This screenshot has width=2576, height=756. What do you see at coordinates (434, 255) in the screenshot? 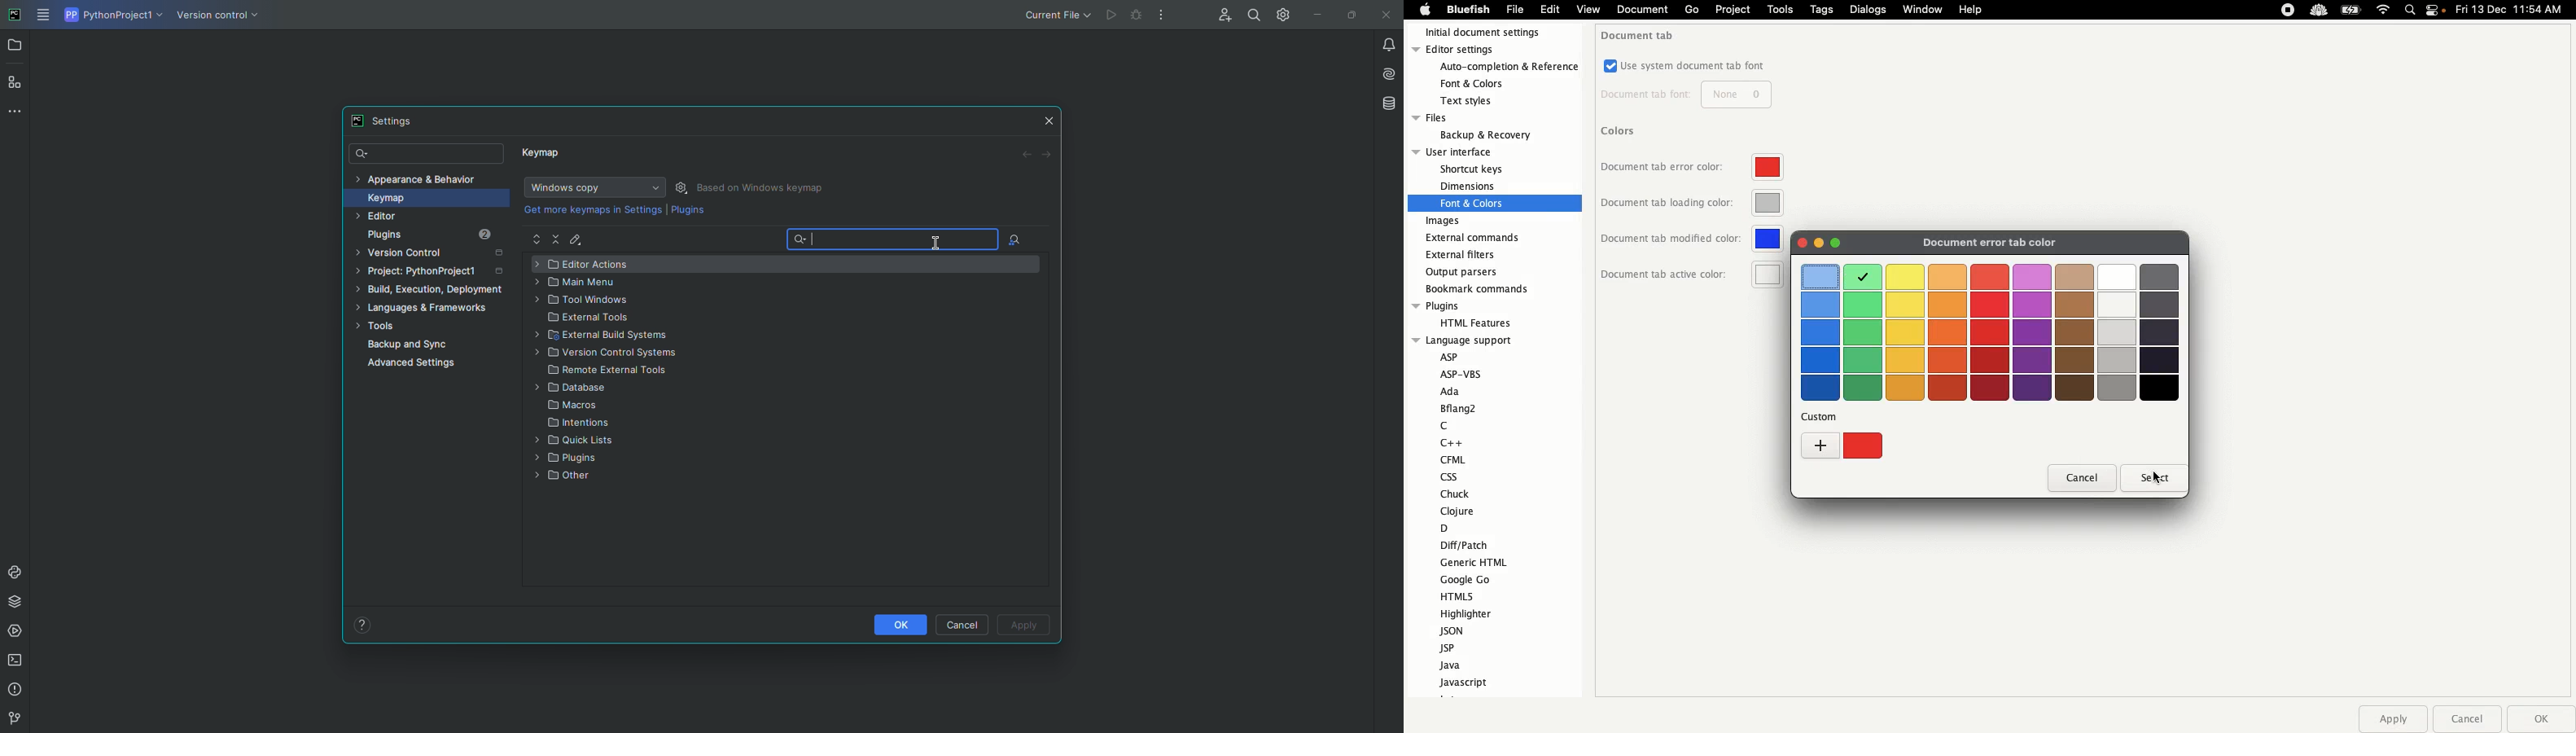
I see `Version Control` at bounding box center [434, 255].